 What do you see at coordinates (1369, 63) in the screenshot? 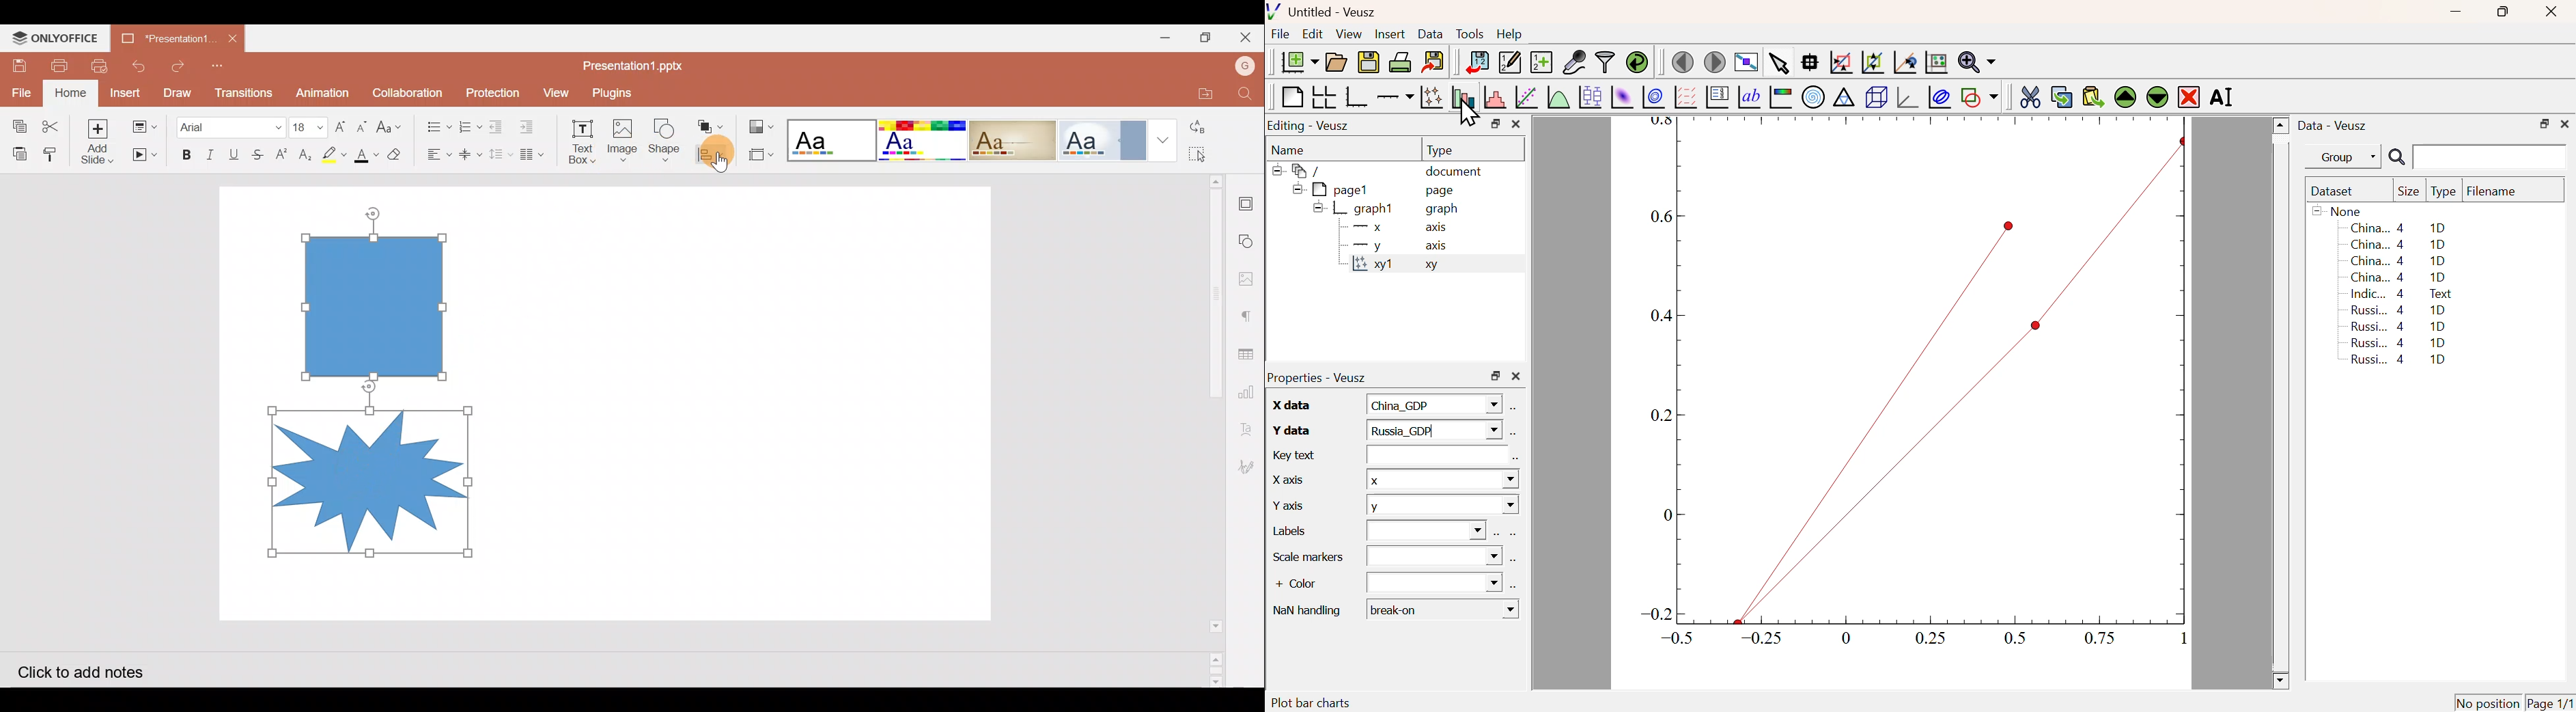
I see `Save` at bounding box center [1369, 63].